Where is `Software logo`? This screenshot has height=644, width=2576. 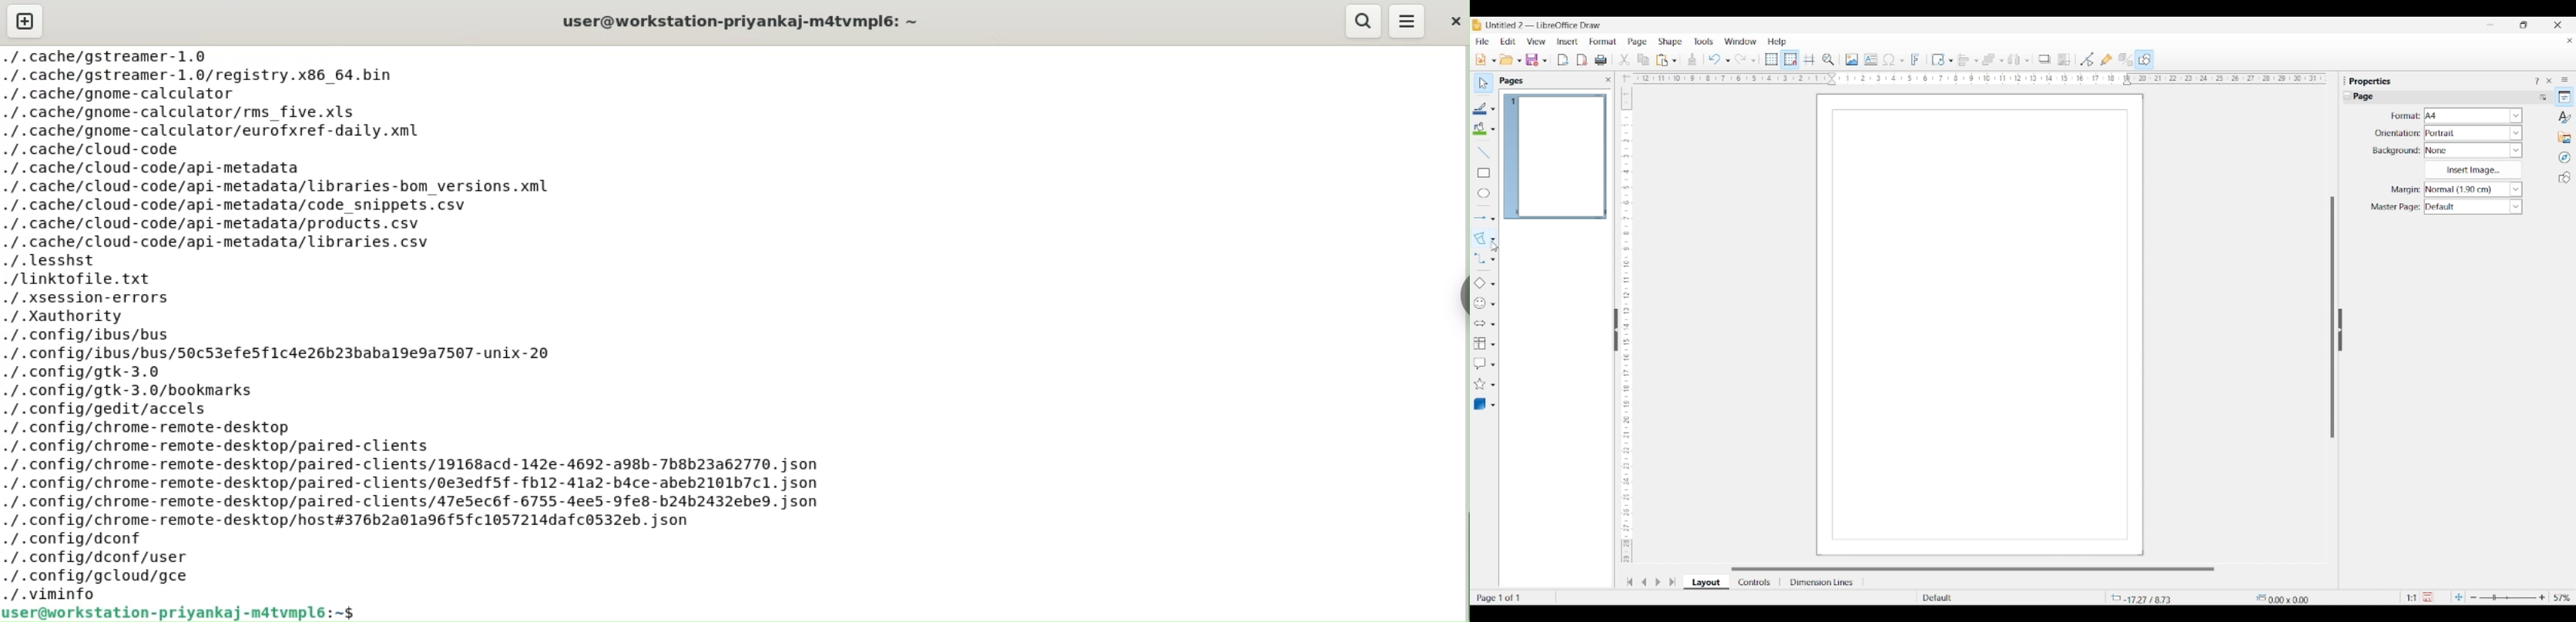
Software logo is located at coordinates (1477, 25).